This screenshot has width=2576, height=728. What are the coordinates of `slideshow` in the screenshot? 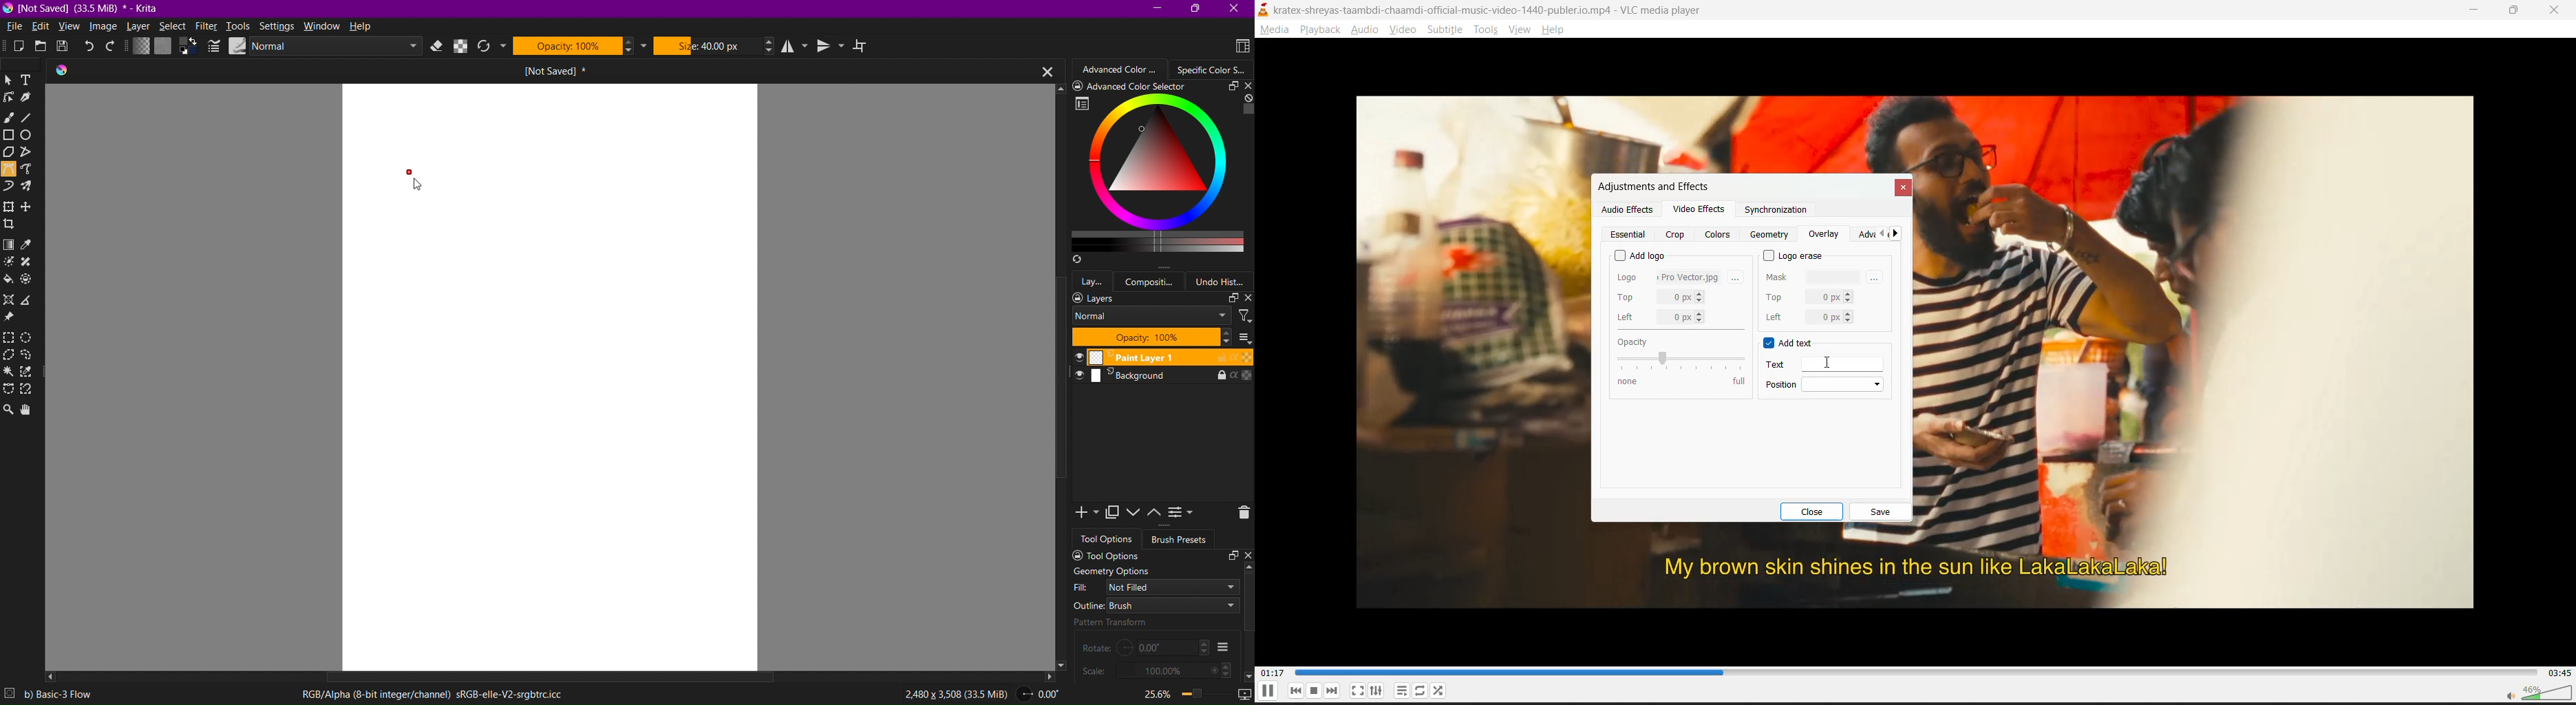 It's located at (1242, 691).